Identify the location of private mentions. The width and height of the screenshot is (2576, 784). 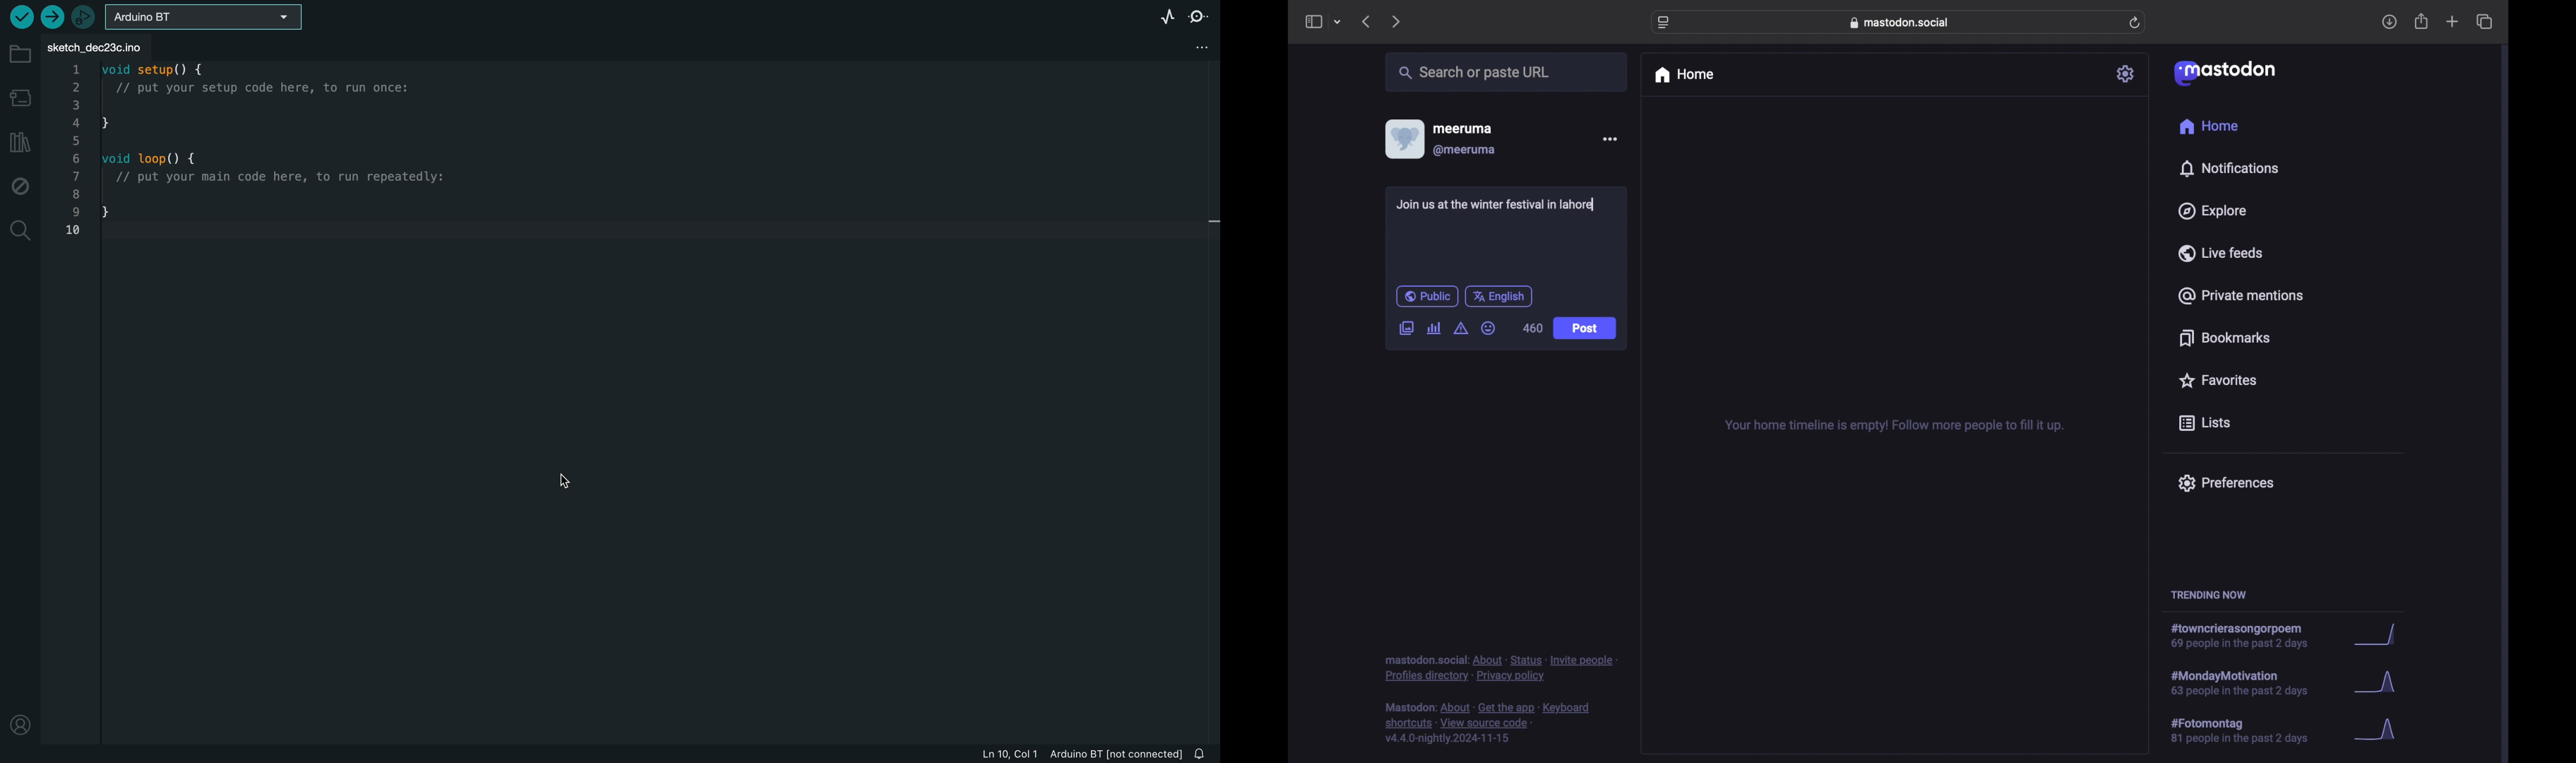
(2241, 295).